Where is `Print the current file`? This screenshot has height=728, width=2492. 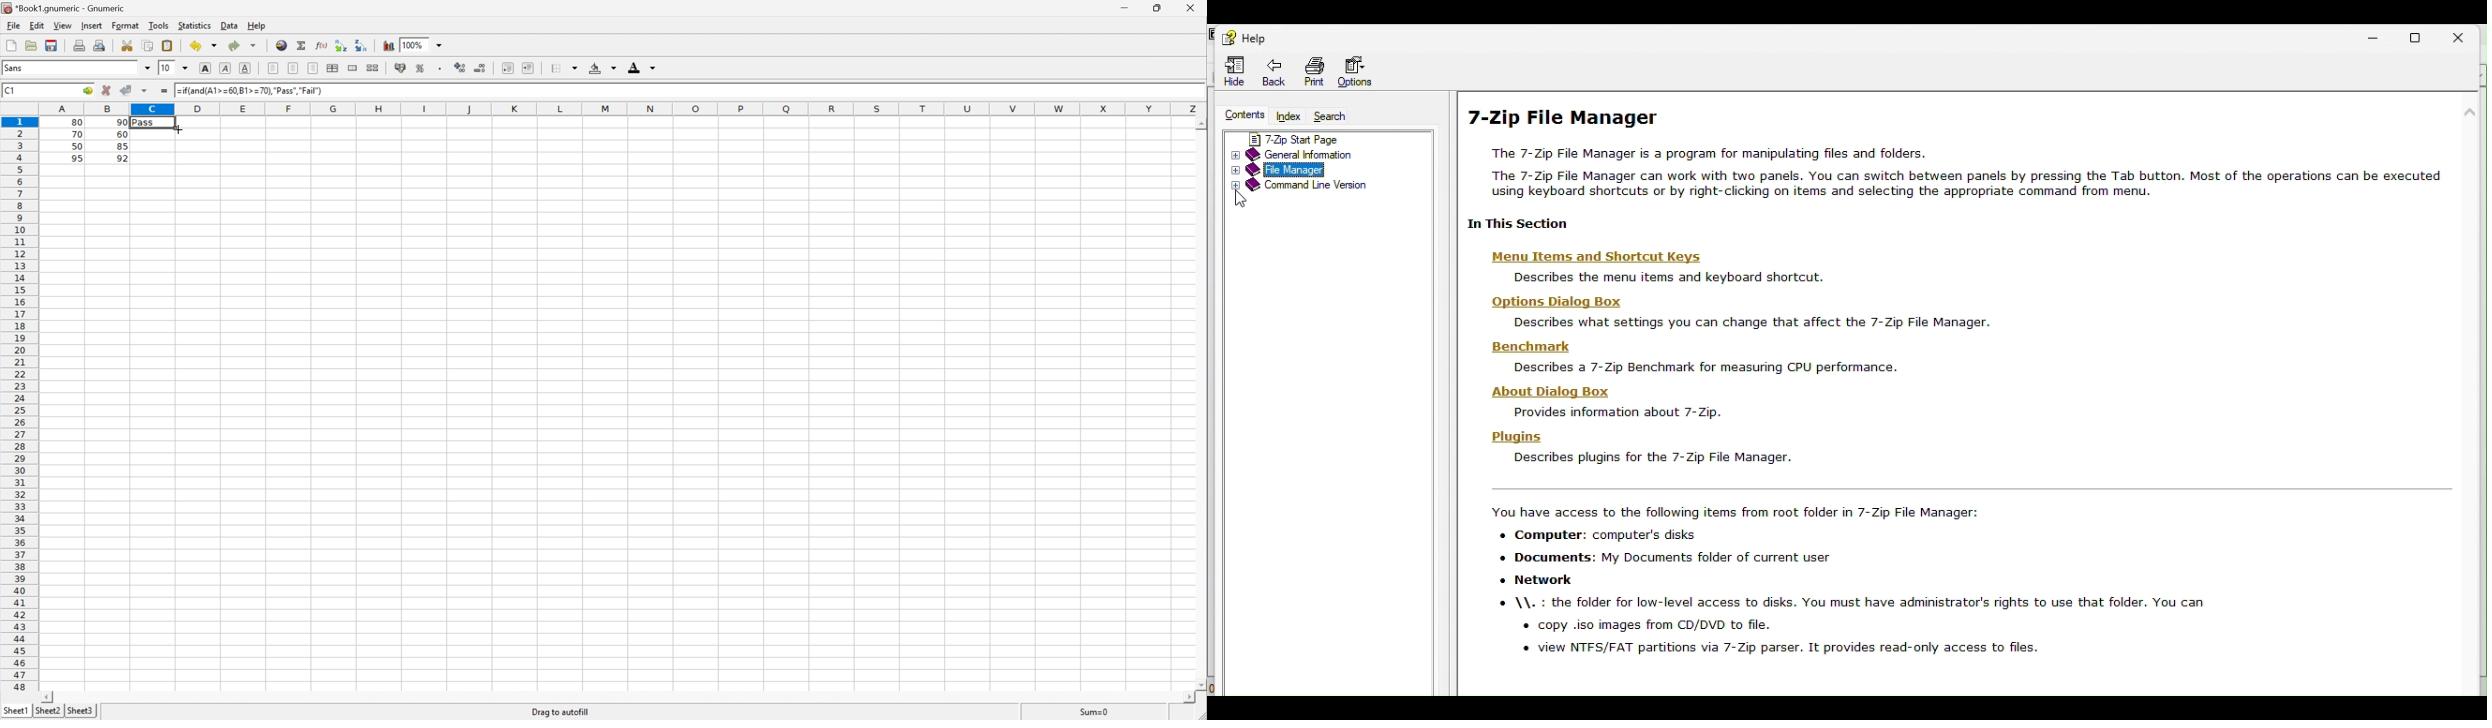
Print the current file is located at coordinates (78, 45).